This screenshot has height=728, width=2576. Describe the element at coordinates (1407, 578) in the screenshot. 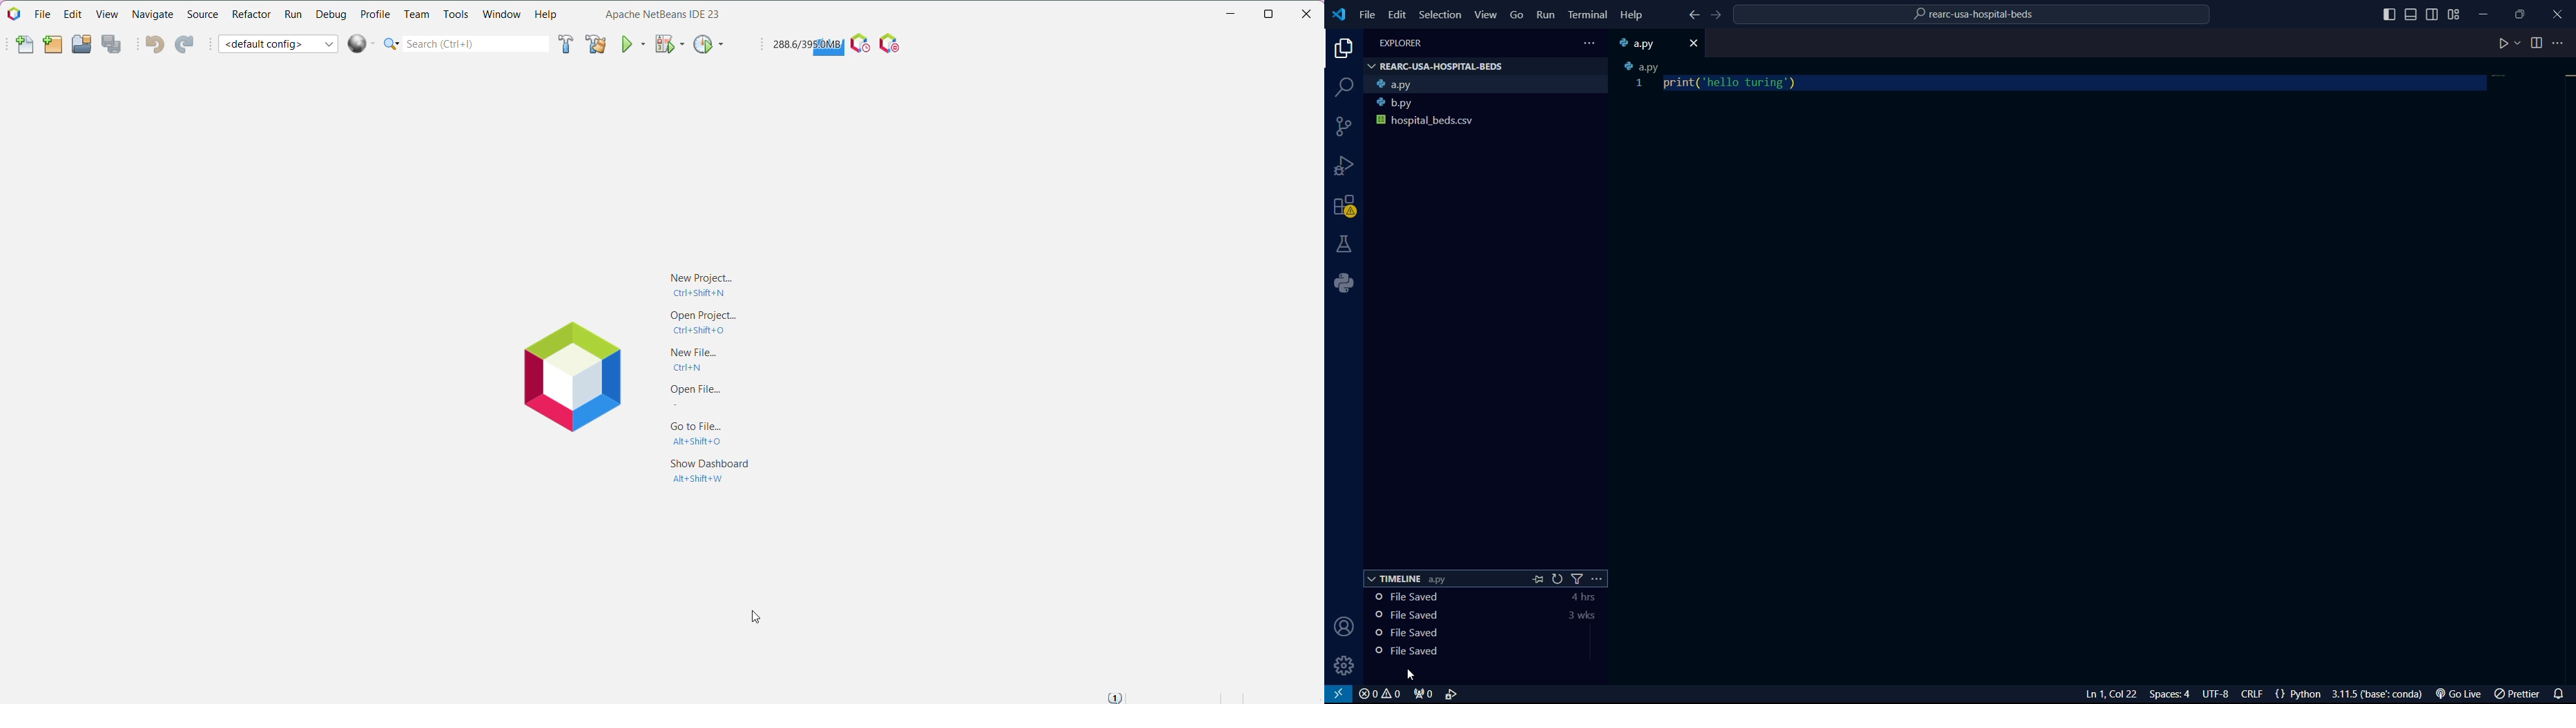

I see `timeline panel` at that location.